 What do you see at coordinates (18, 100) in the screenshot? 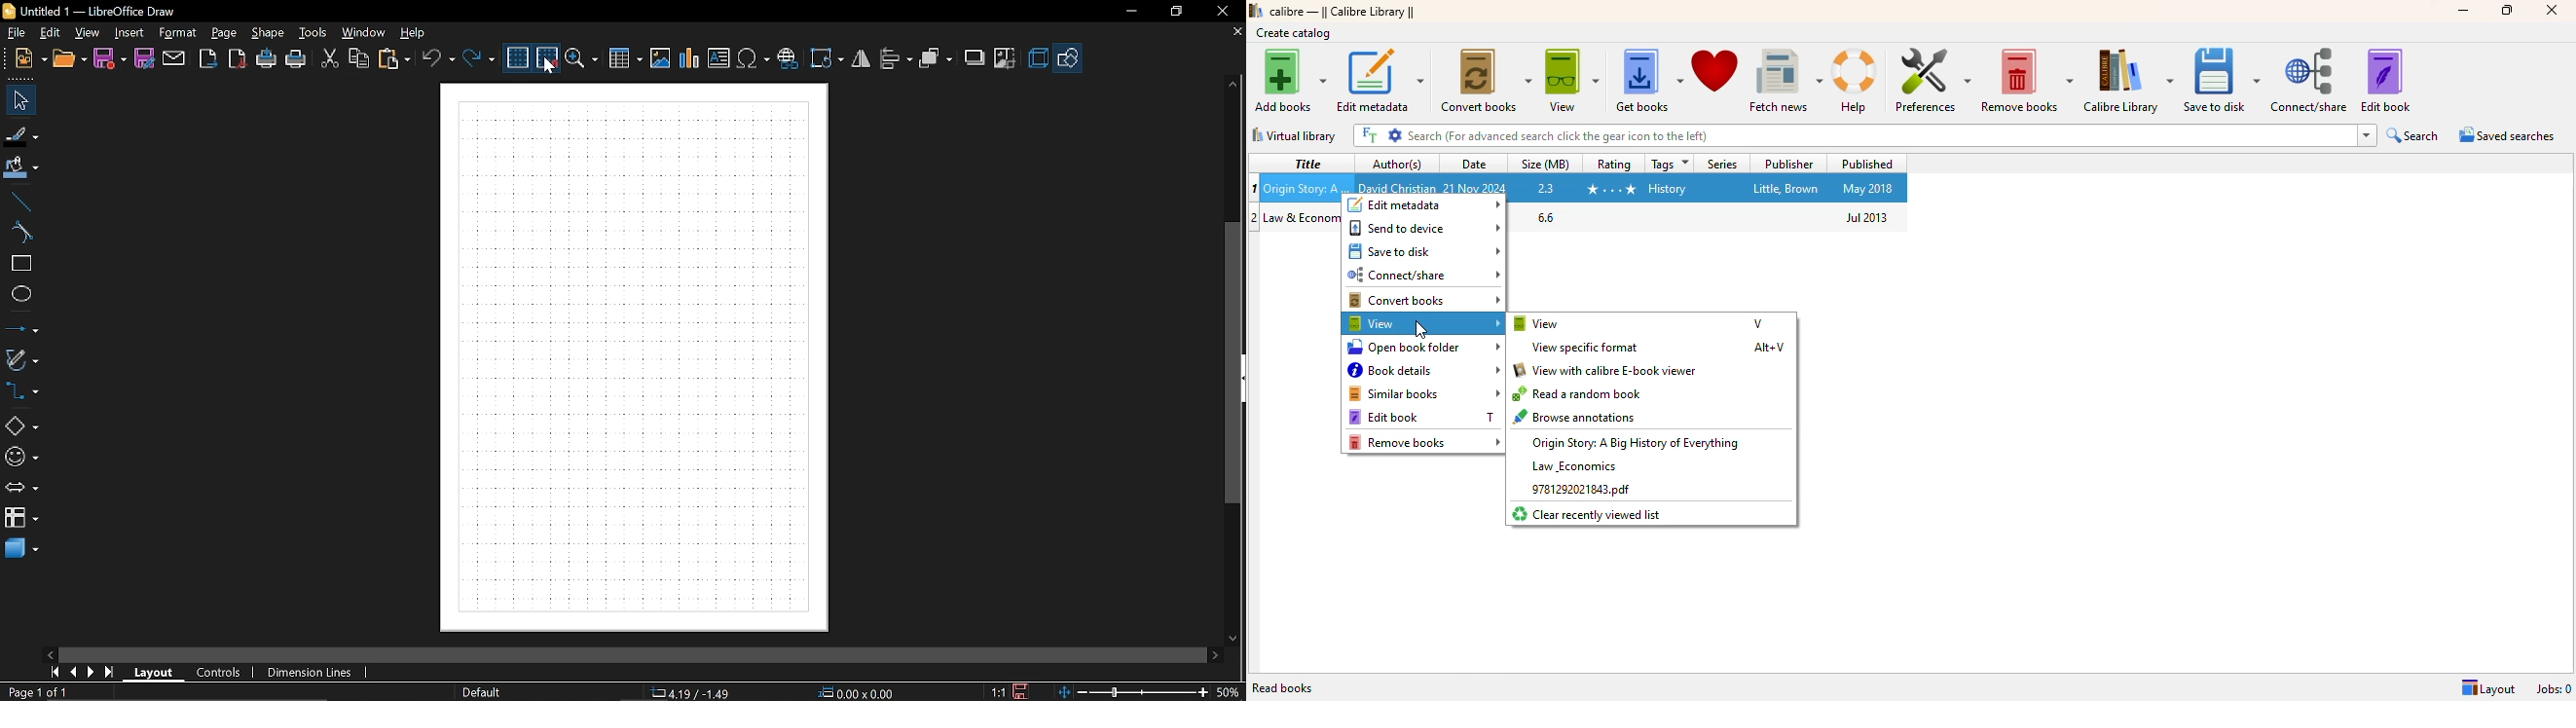
I see `Select` at bounding box center [18, 100].